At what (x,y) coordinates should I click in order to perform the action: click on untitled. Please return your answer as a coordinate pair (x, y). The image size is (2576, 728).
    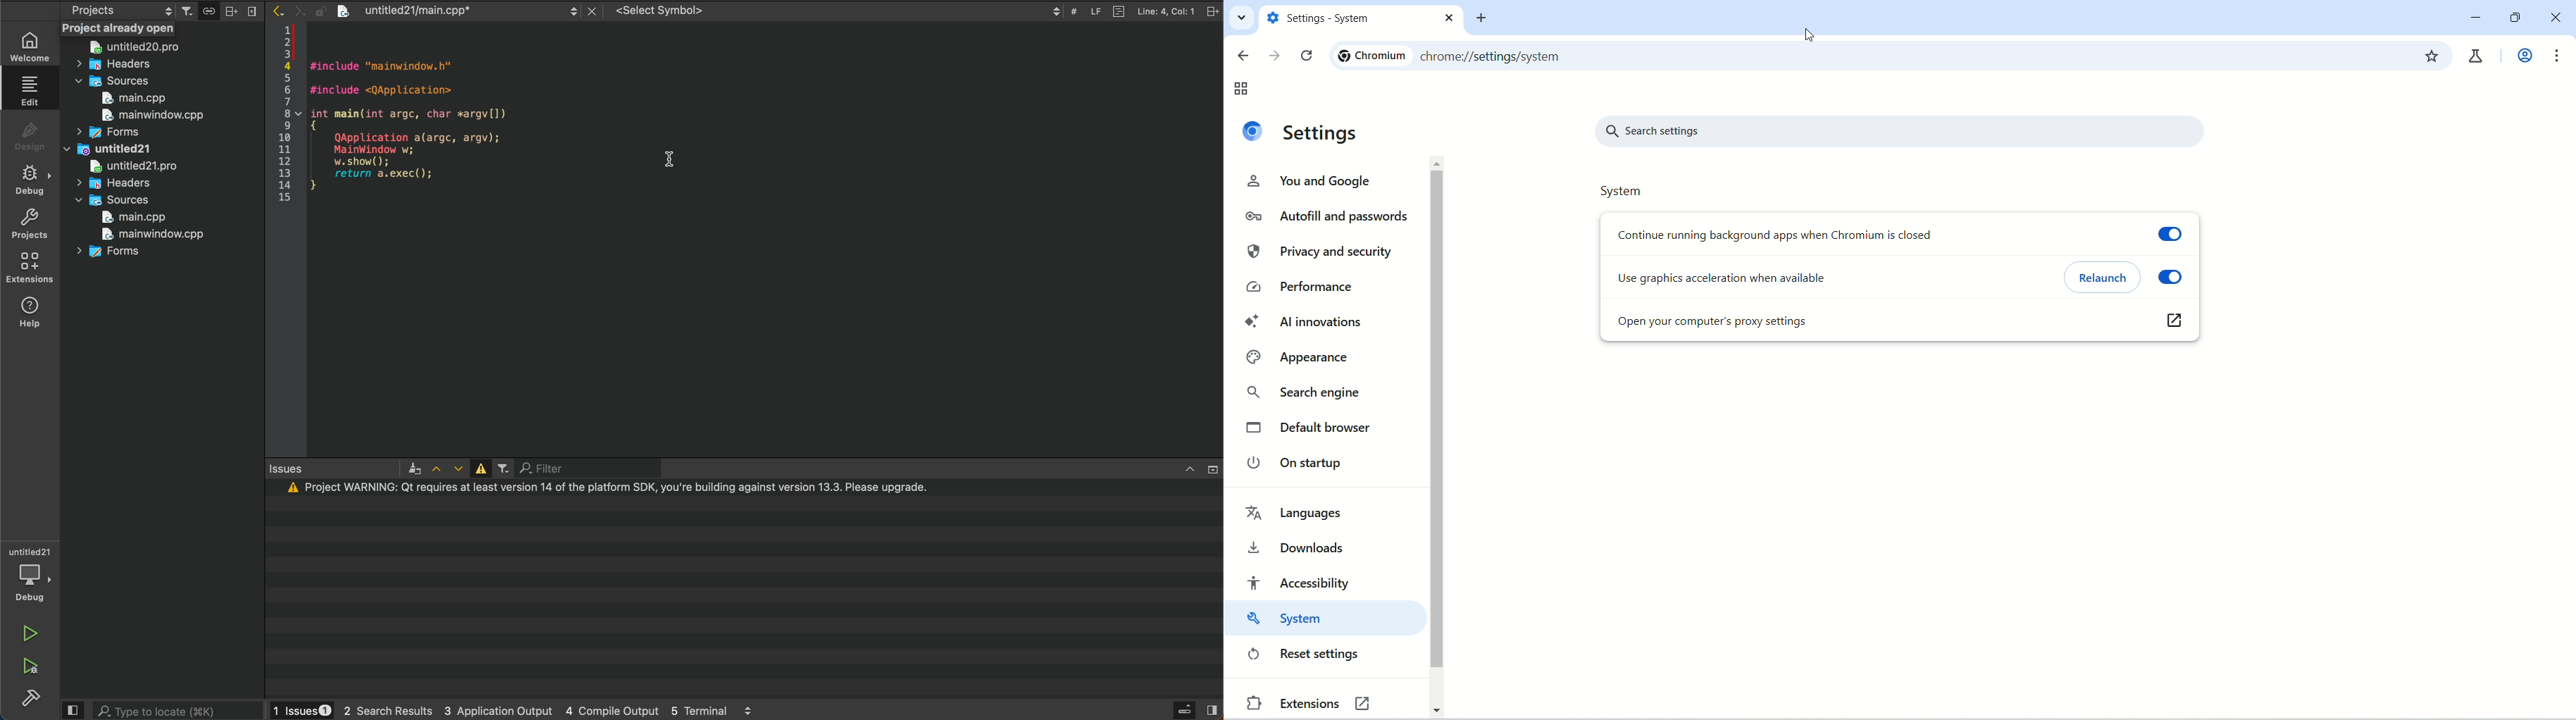
    Looking at the image, I should click on (108, 149).